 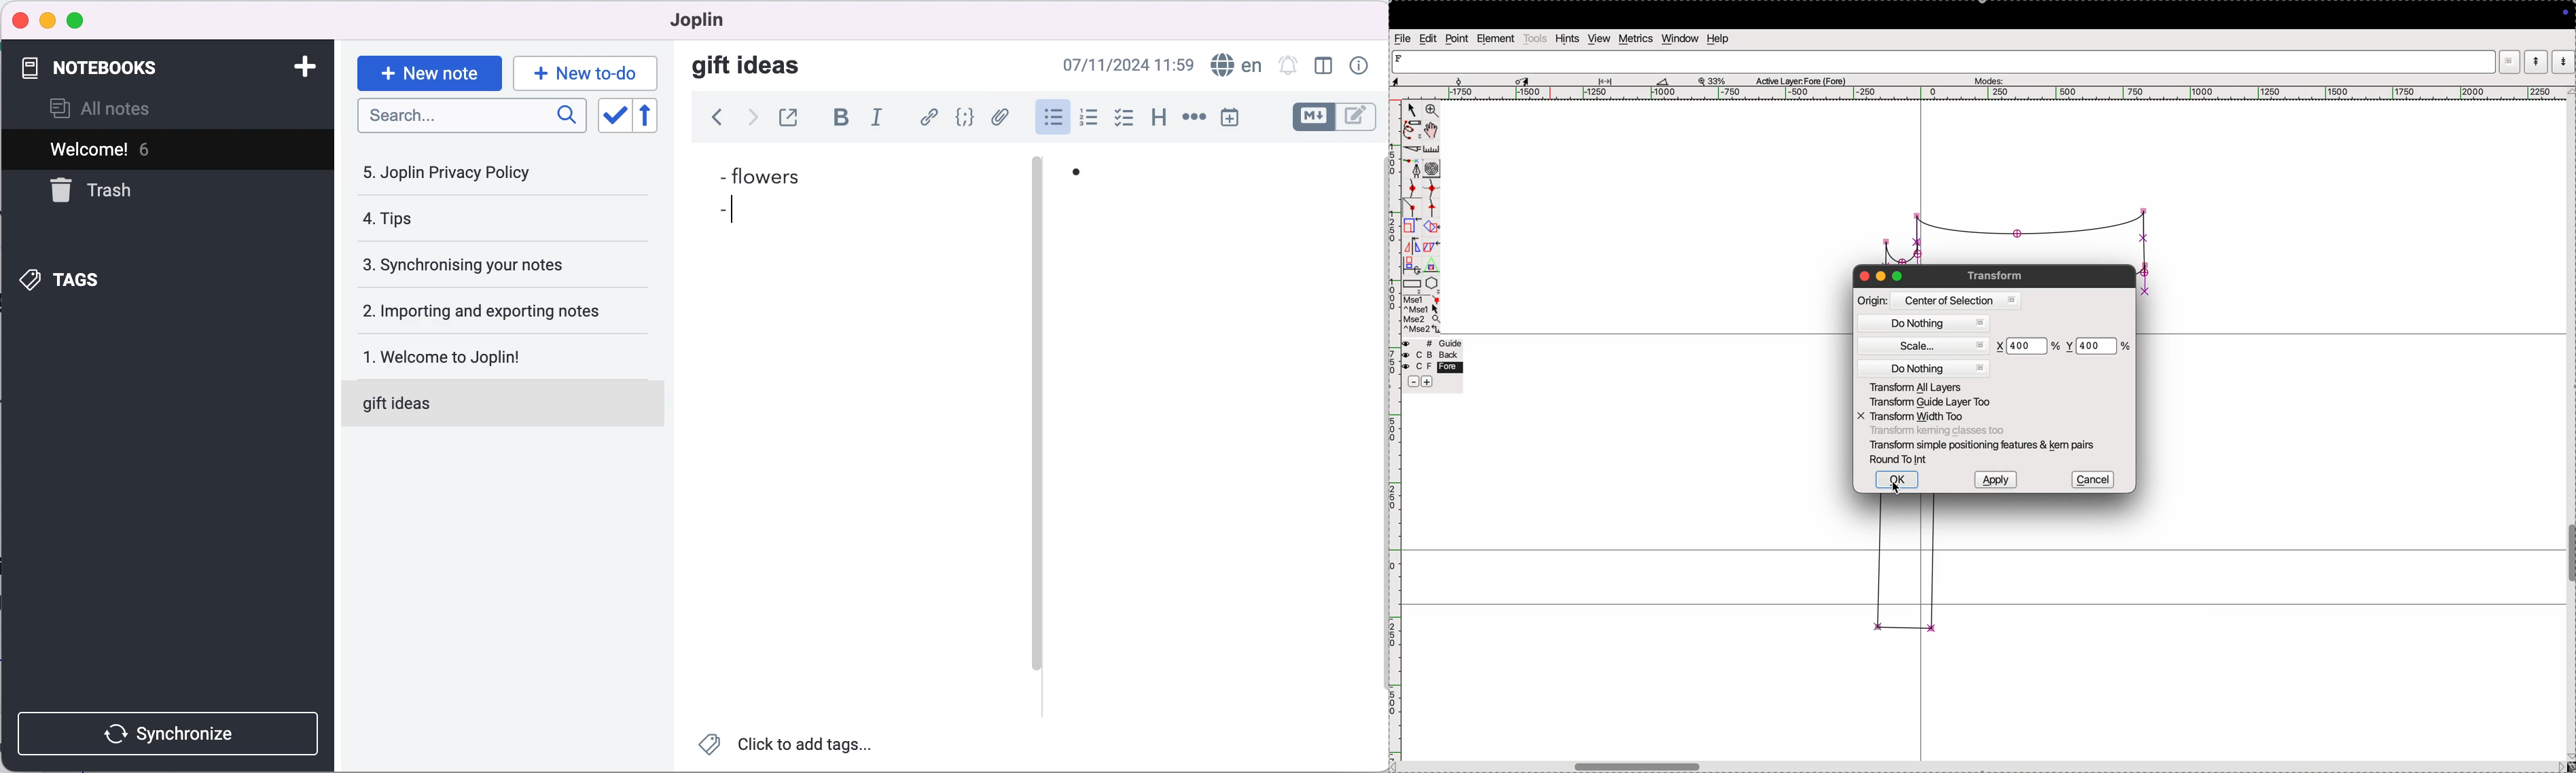 I want to click on toggle editors, so click(x=1333, y=118).